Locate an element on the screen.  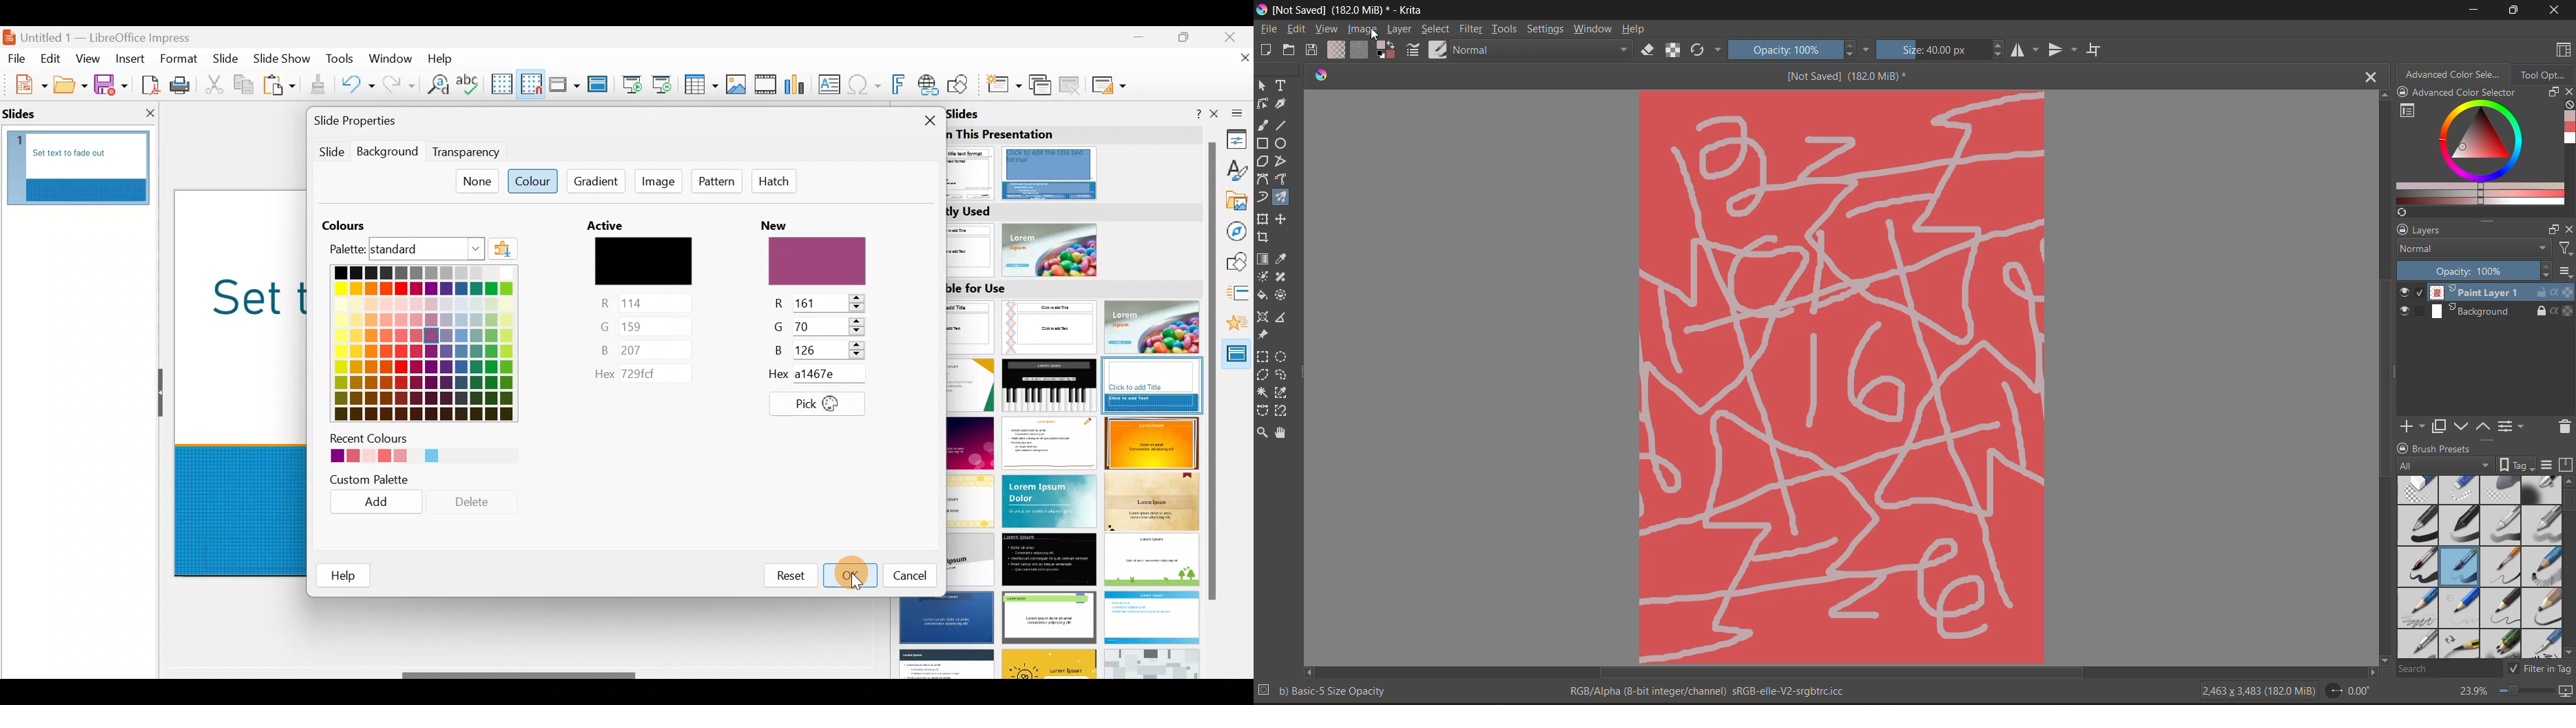
float docker is located at coordinates (2553, 93).